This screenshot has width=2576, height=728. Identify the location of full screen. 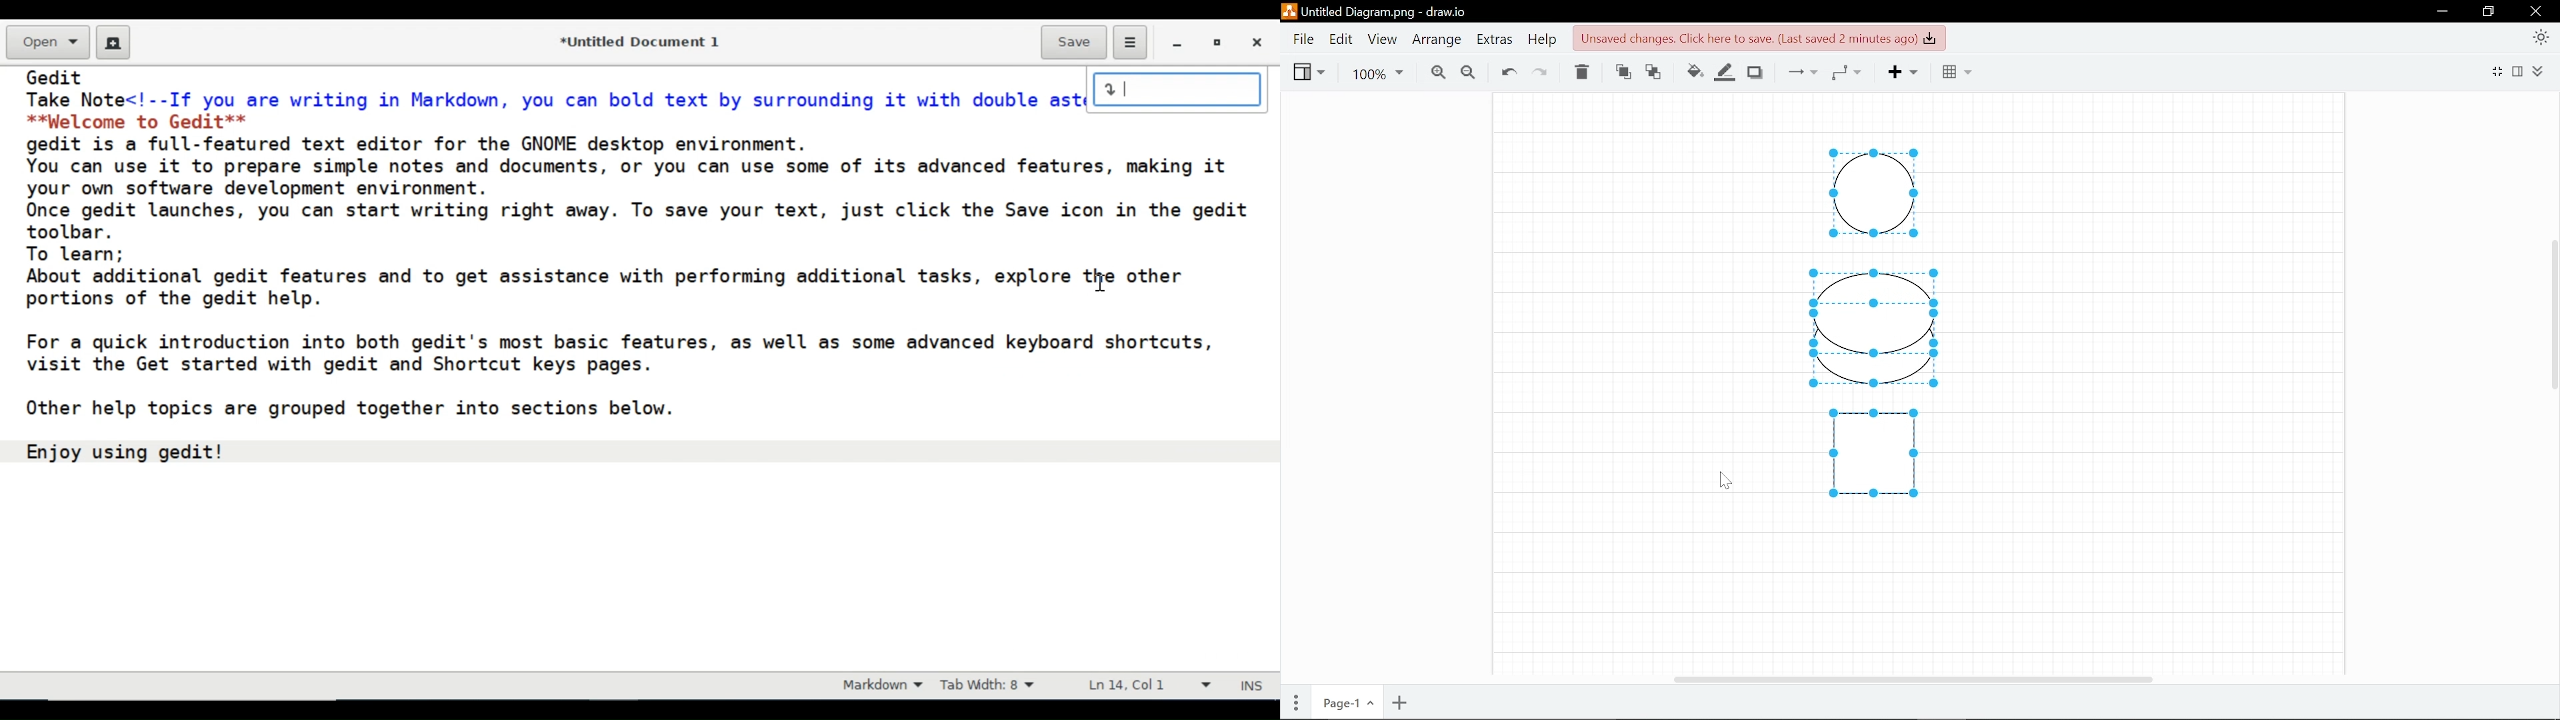
(2498, 70).